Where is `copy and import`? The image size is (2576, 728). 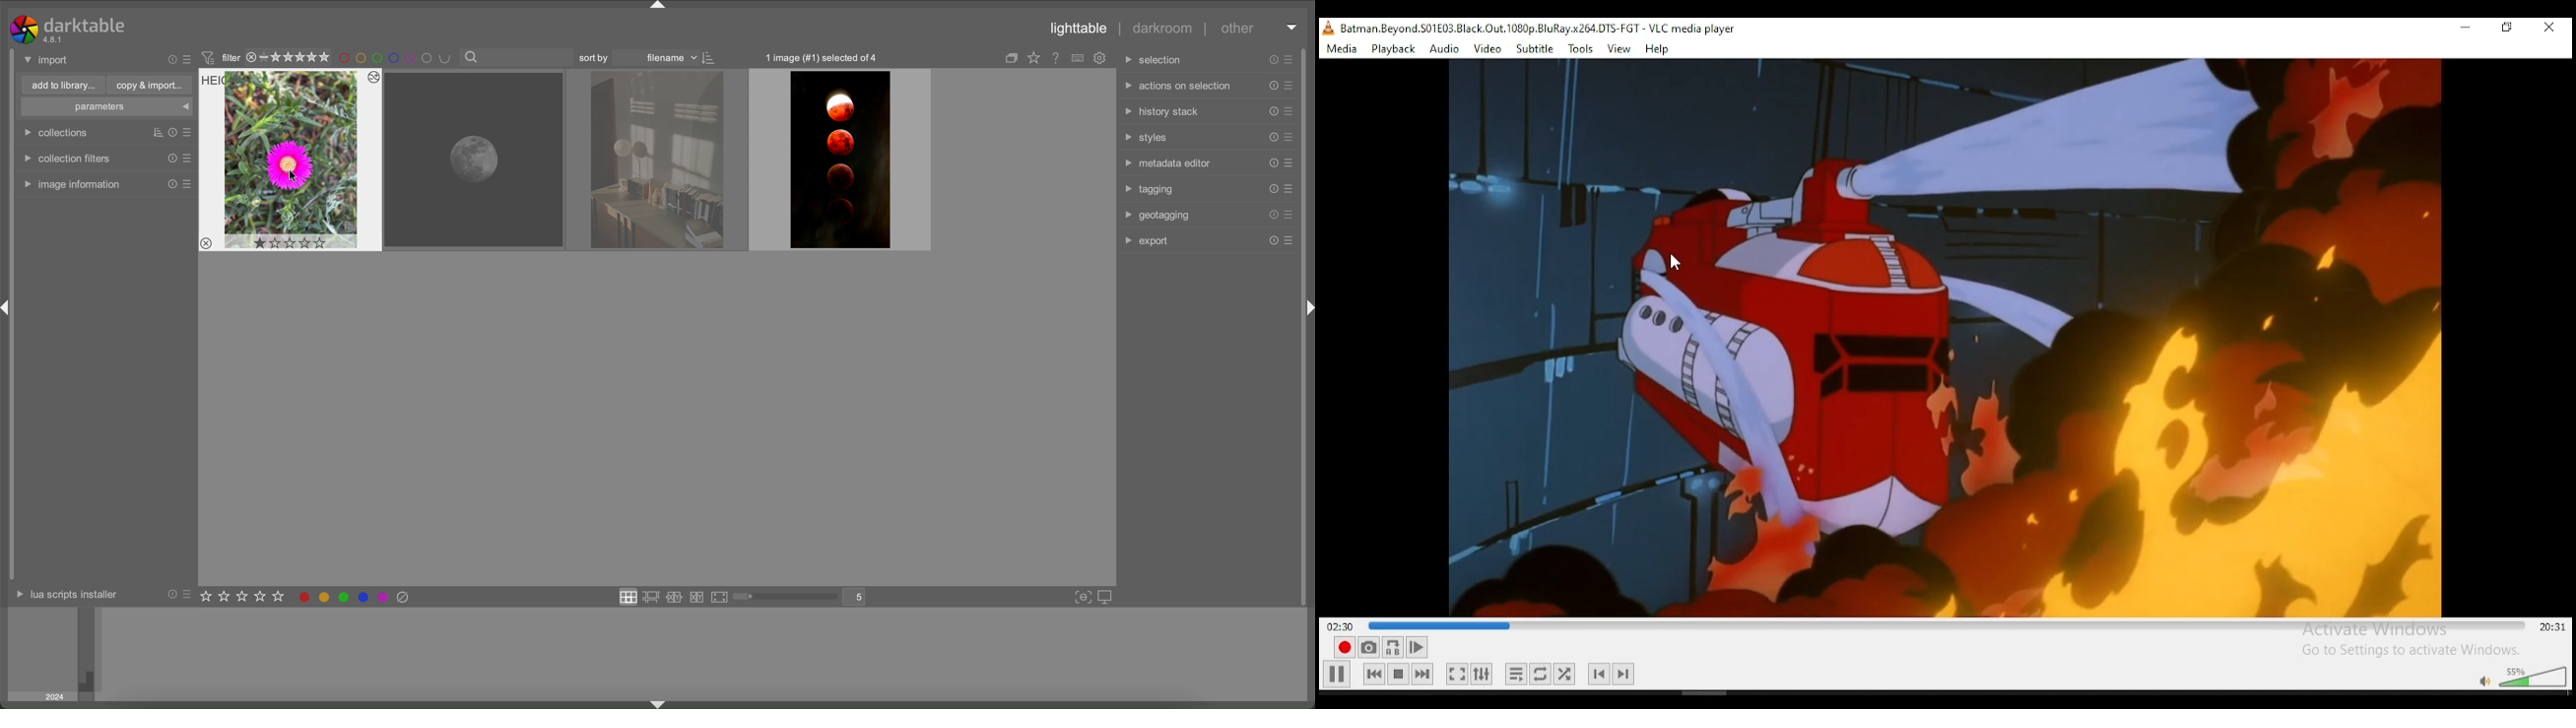 copy and import is located at coordinates (150, 85).